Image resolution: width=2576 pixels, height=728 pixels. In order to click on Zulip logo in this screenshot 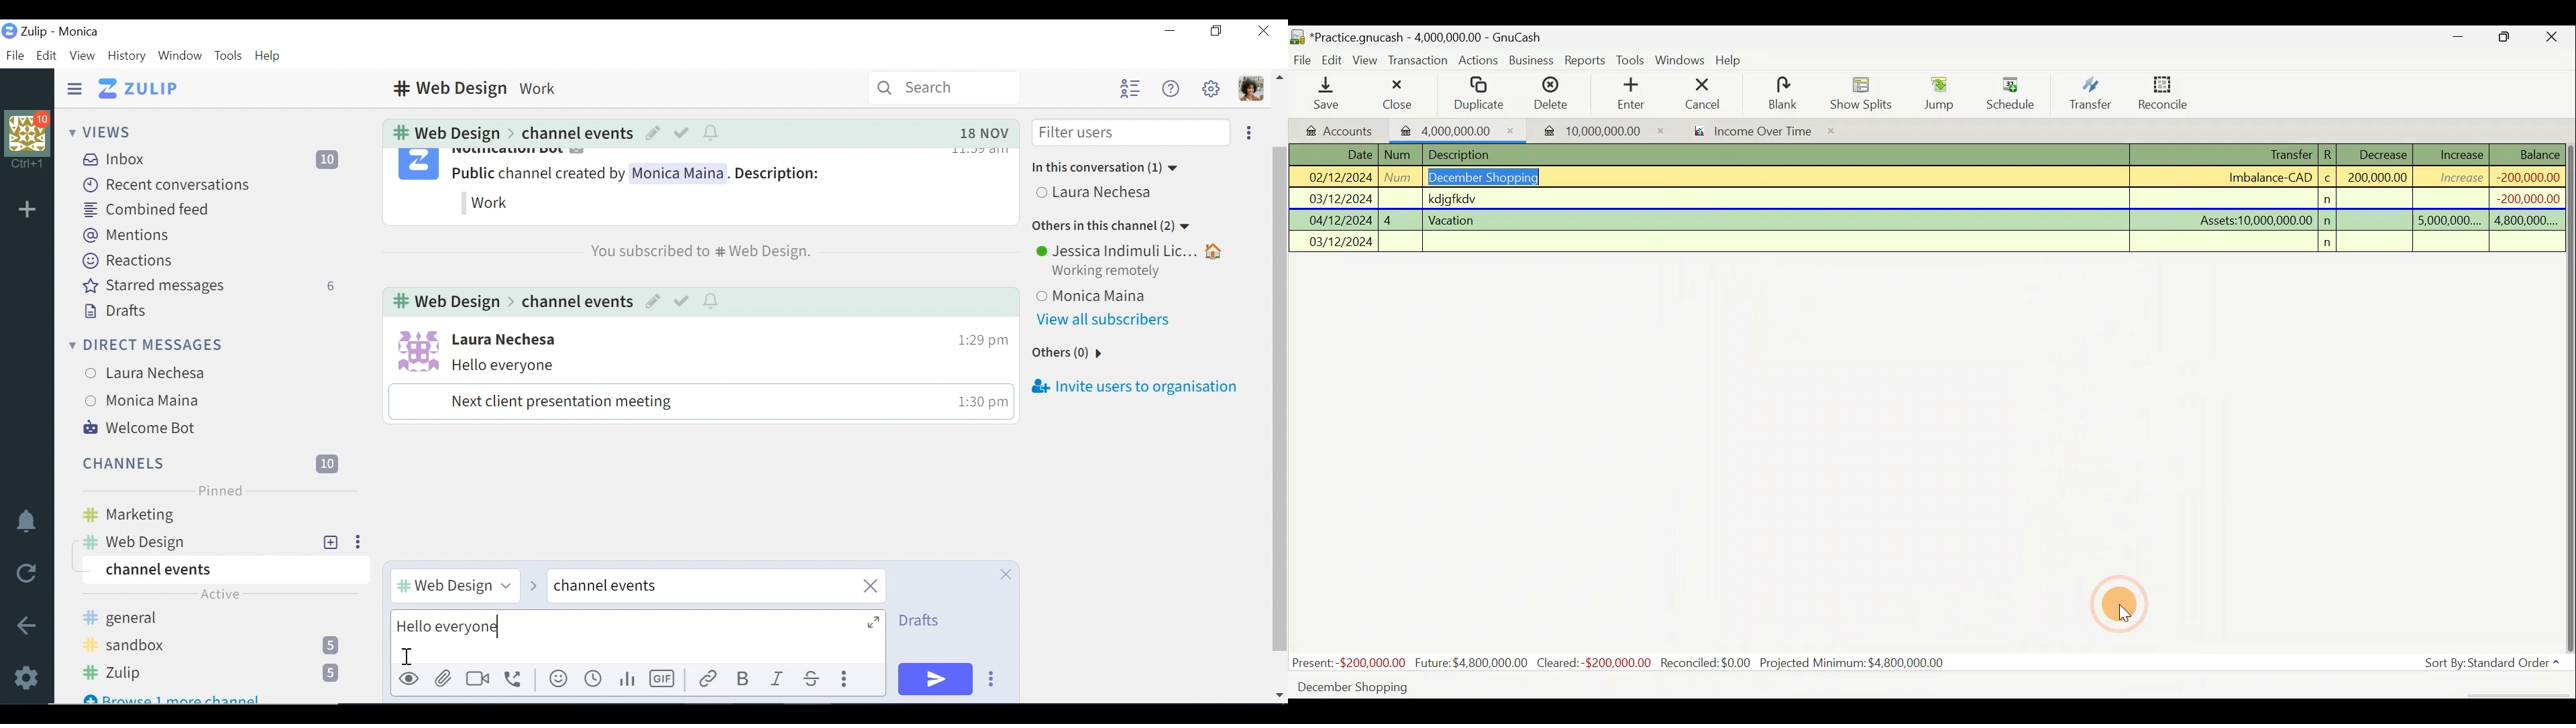, I will do `click(9, 31)`.